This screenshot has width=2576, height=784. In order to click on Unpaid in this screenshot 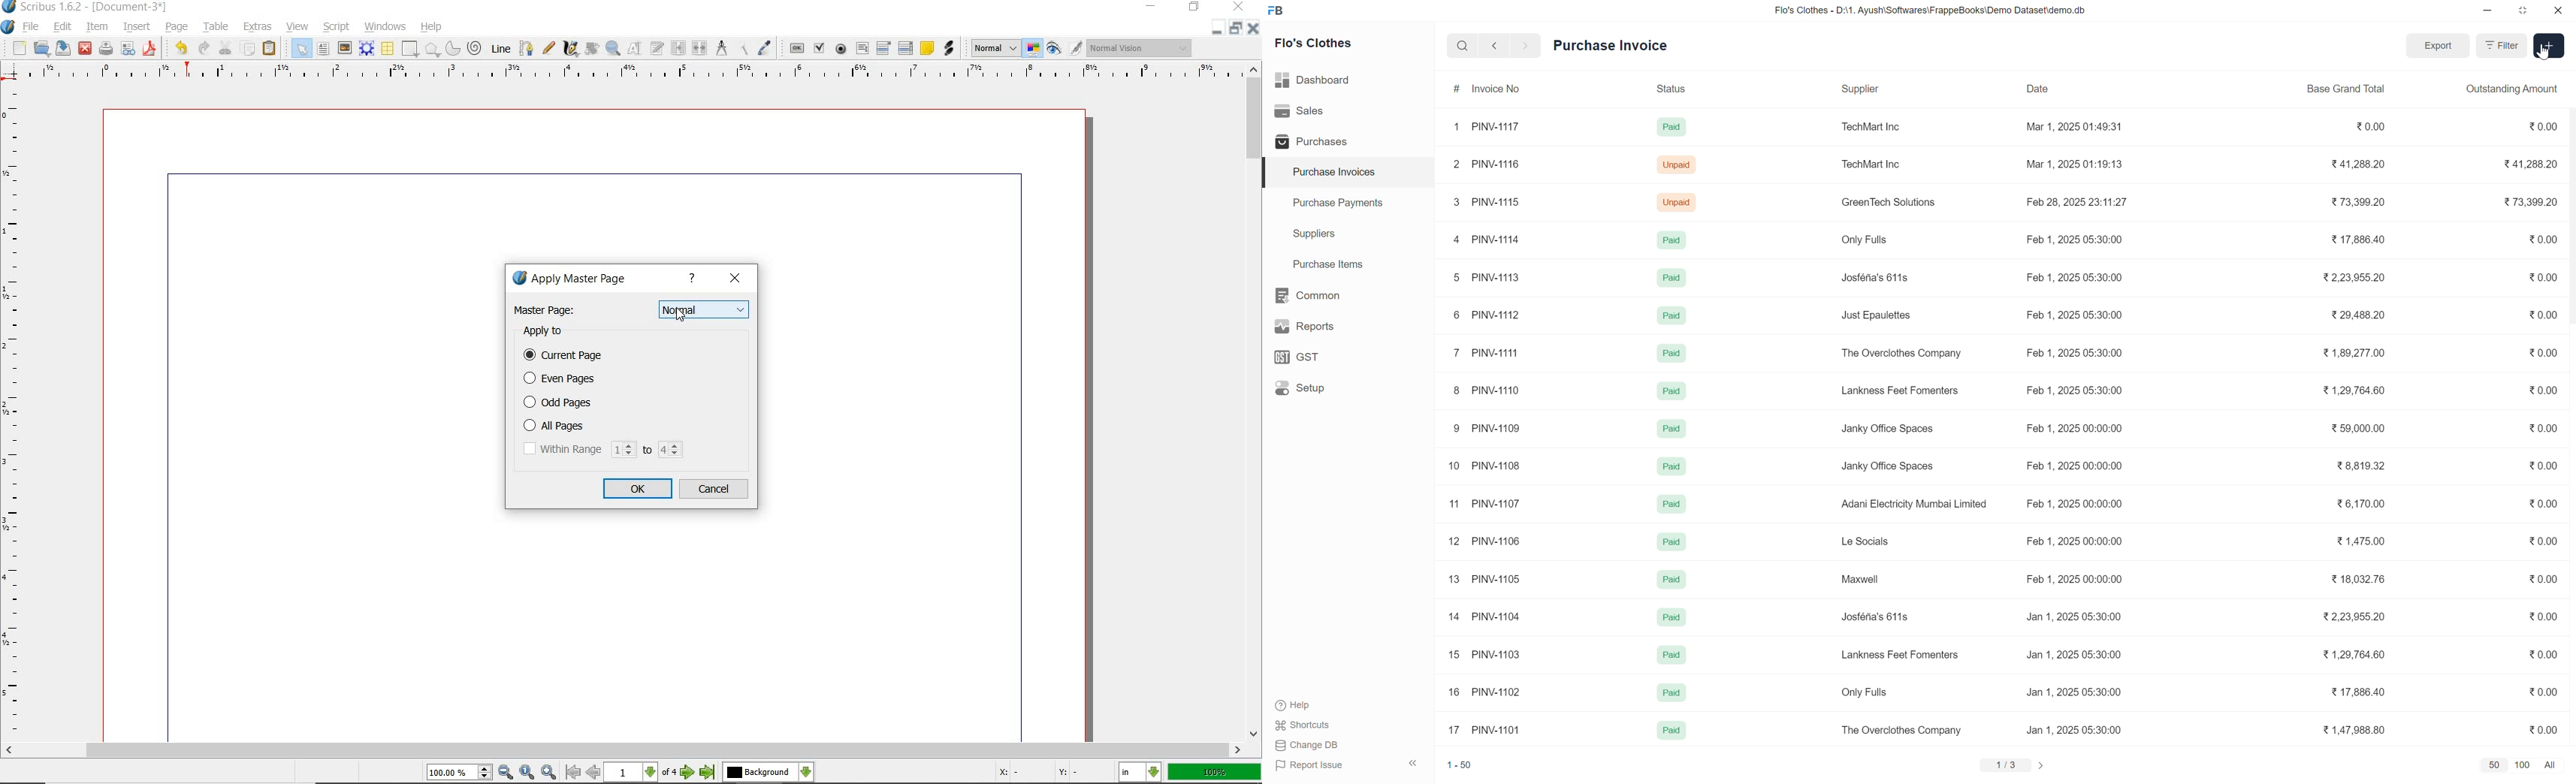, I will do `click(1676, 164)`.